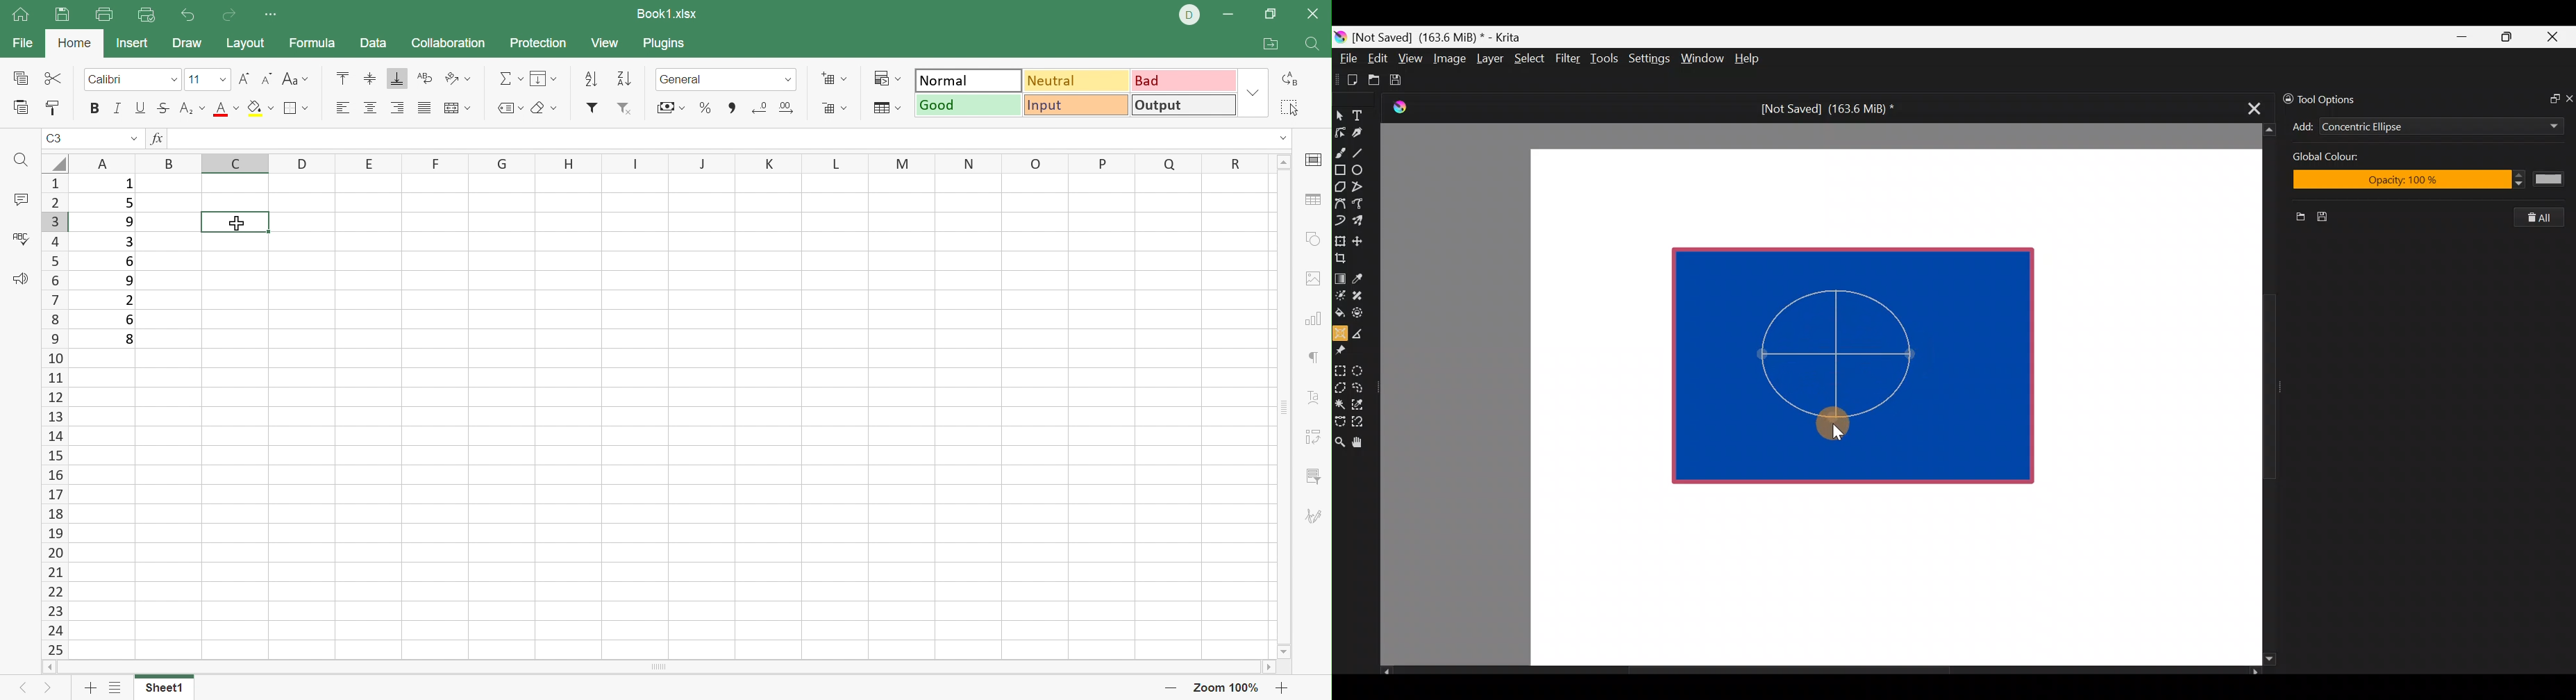 Image resolution: width=2576 pixels, height=700 pixels. I want to click on Pan tool, so click(1363, 443).